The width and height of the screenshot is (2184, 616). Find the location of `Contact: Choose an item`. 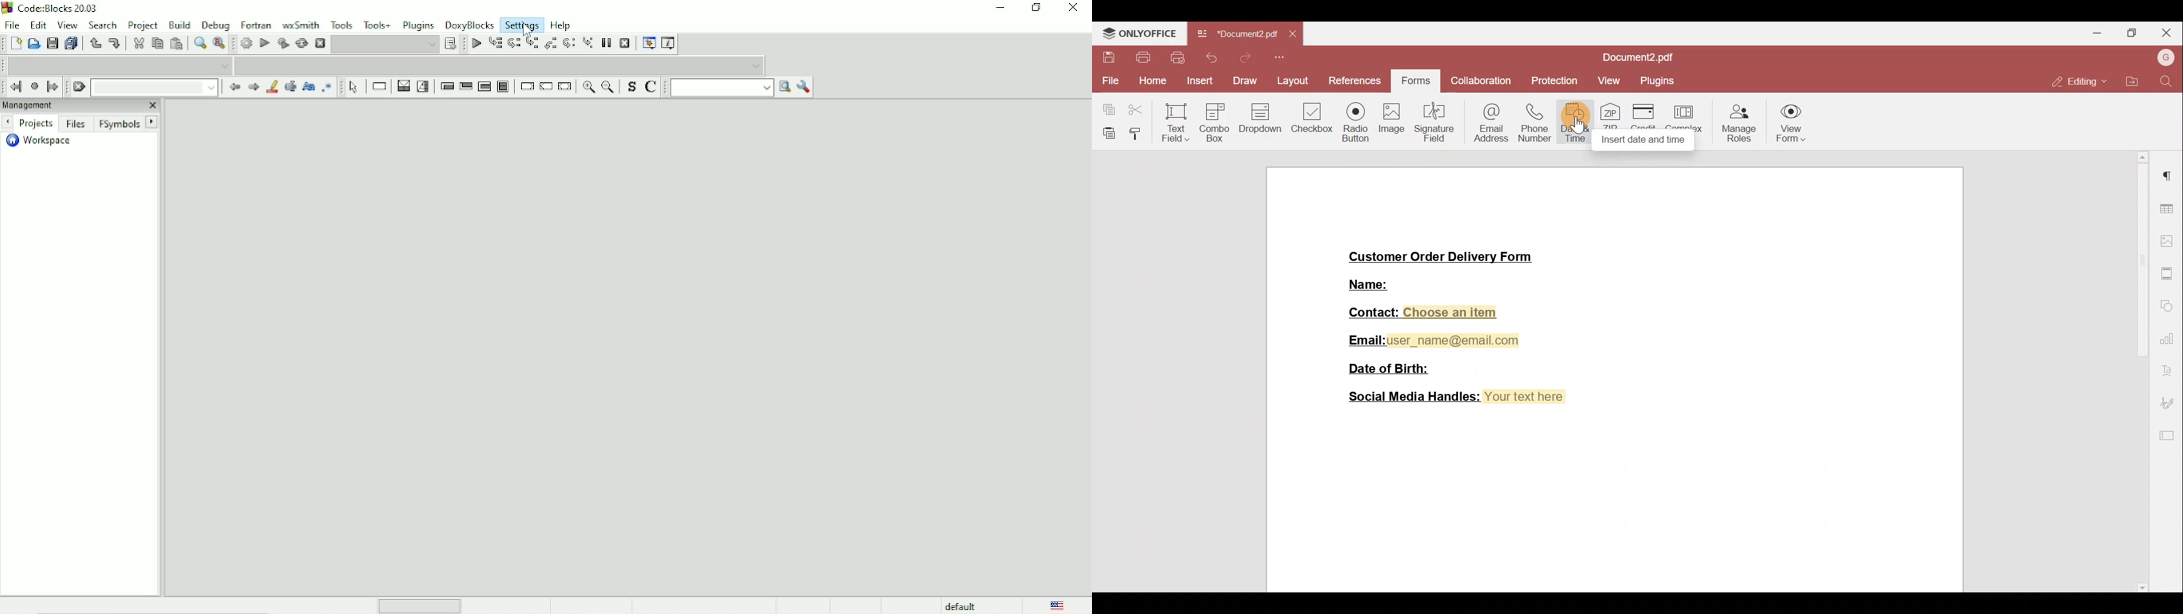

Contact: Choose an item is located at coordinates (1425, 313).